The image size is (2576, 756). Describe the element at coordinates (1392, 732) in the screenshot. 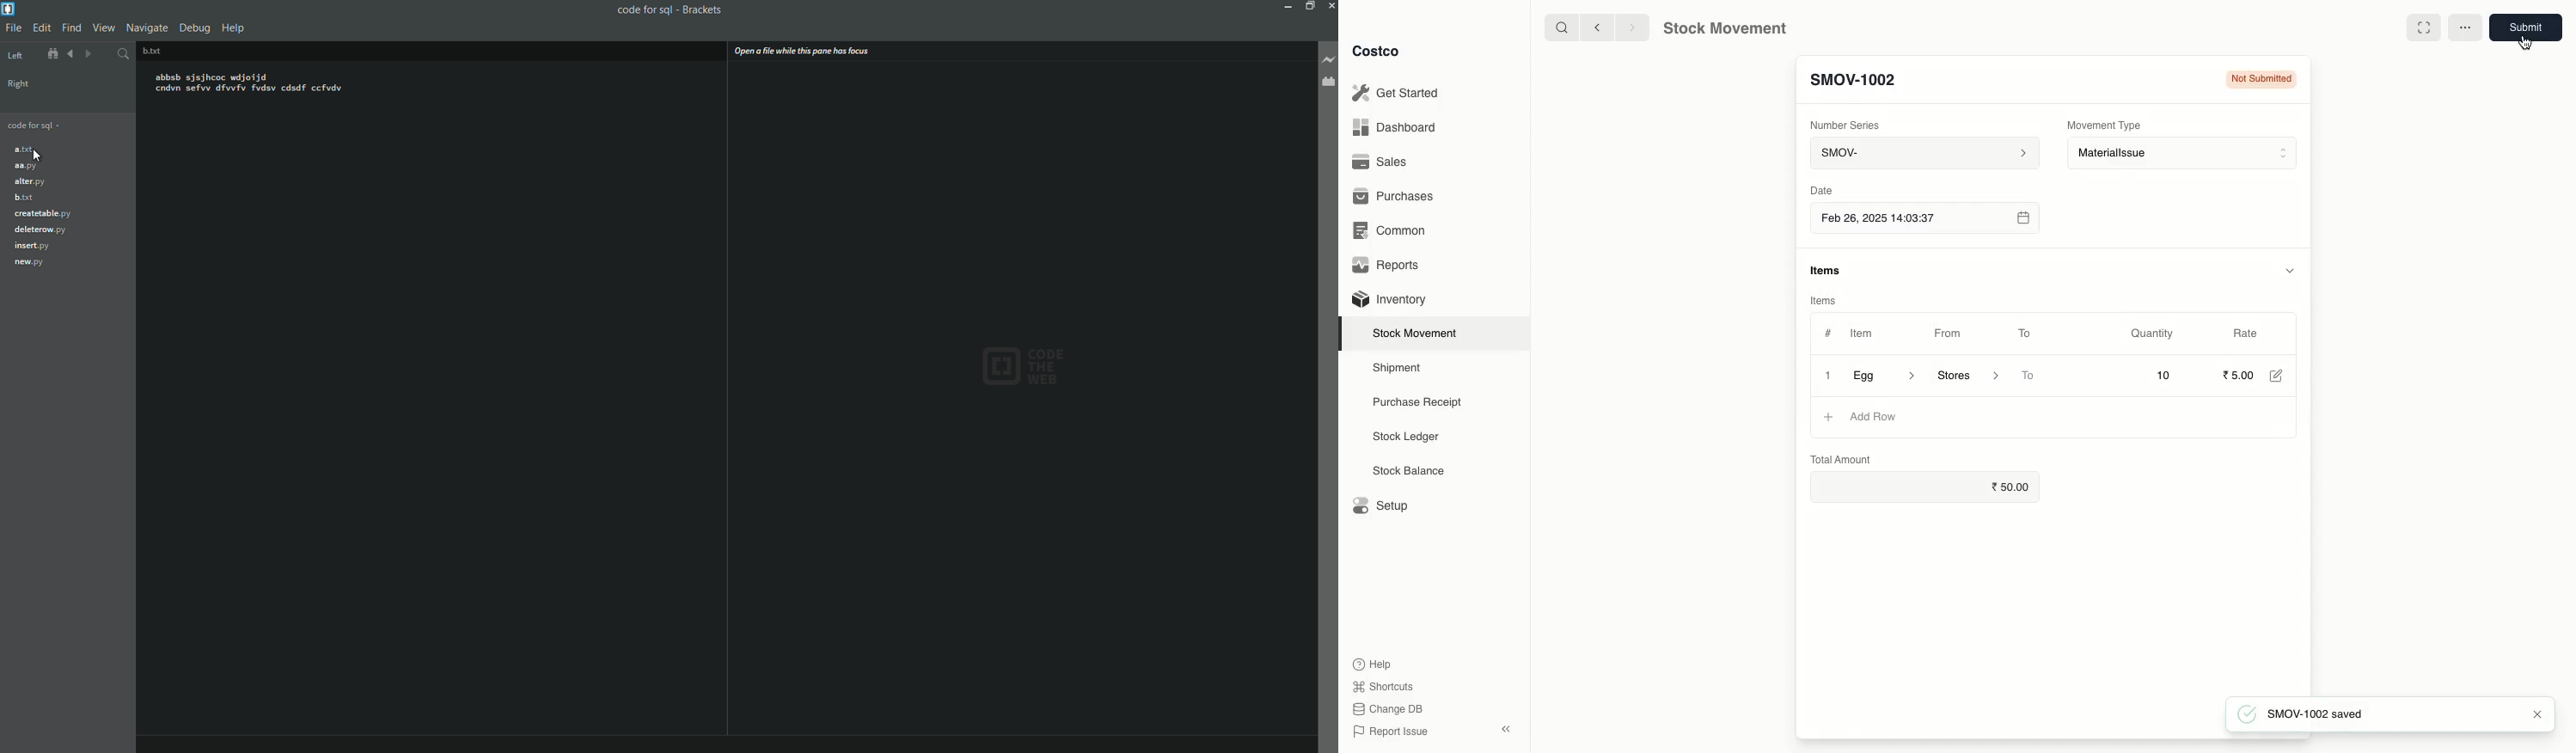

I see `Report Issue` at that location.